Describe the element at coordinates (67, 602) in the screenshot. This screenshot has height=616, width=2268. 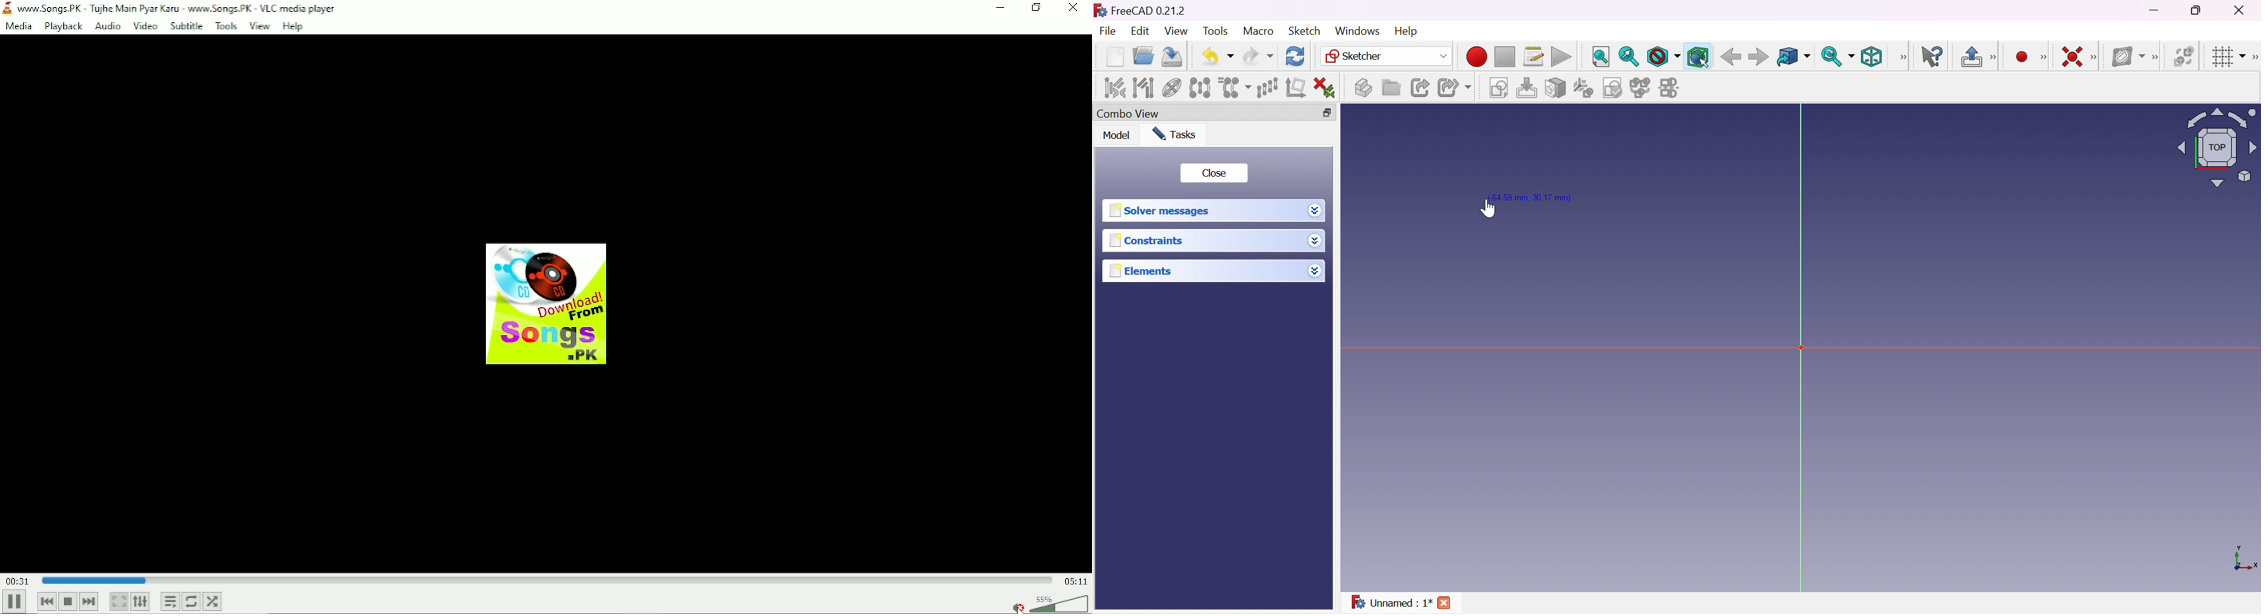
I see `Stop playback` at that location.